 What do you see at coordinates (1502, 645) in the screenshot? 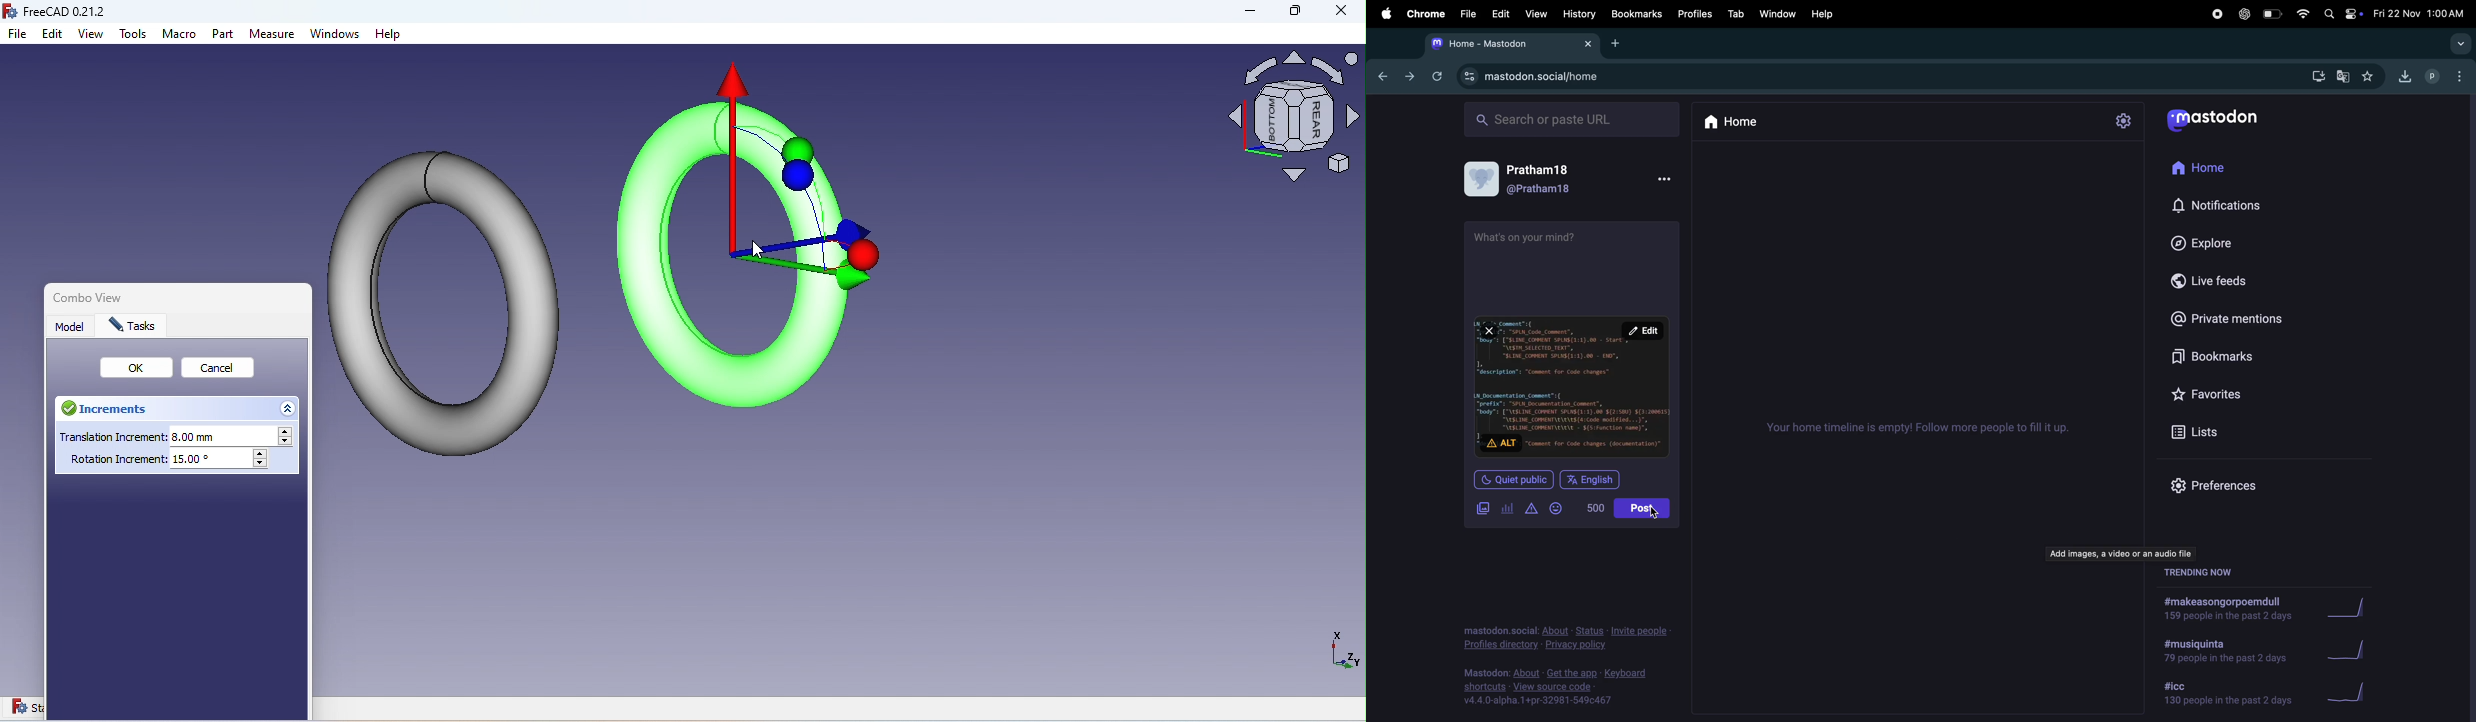
I see `profiles directory` at bounding box center [1502, 645].